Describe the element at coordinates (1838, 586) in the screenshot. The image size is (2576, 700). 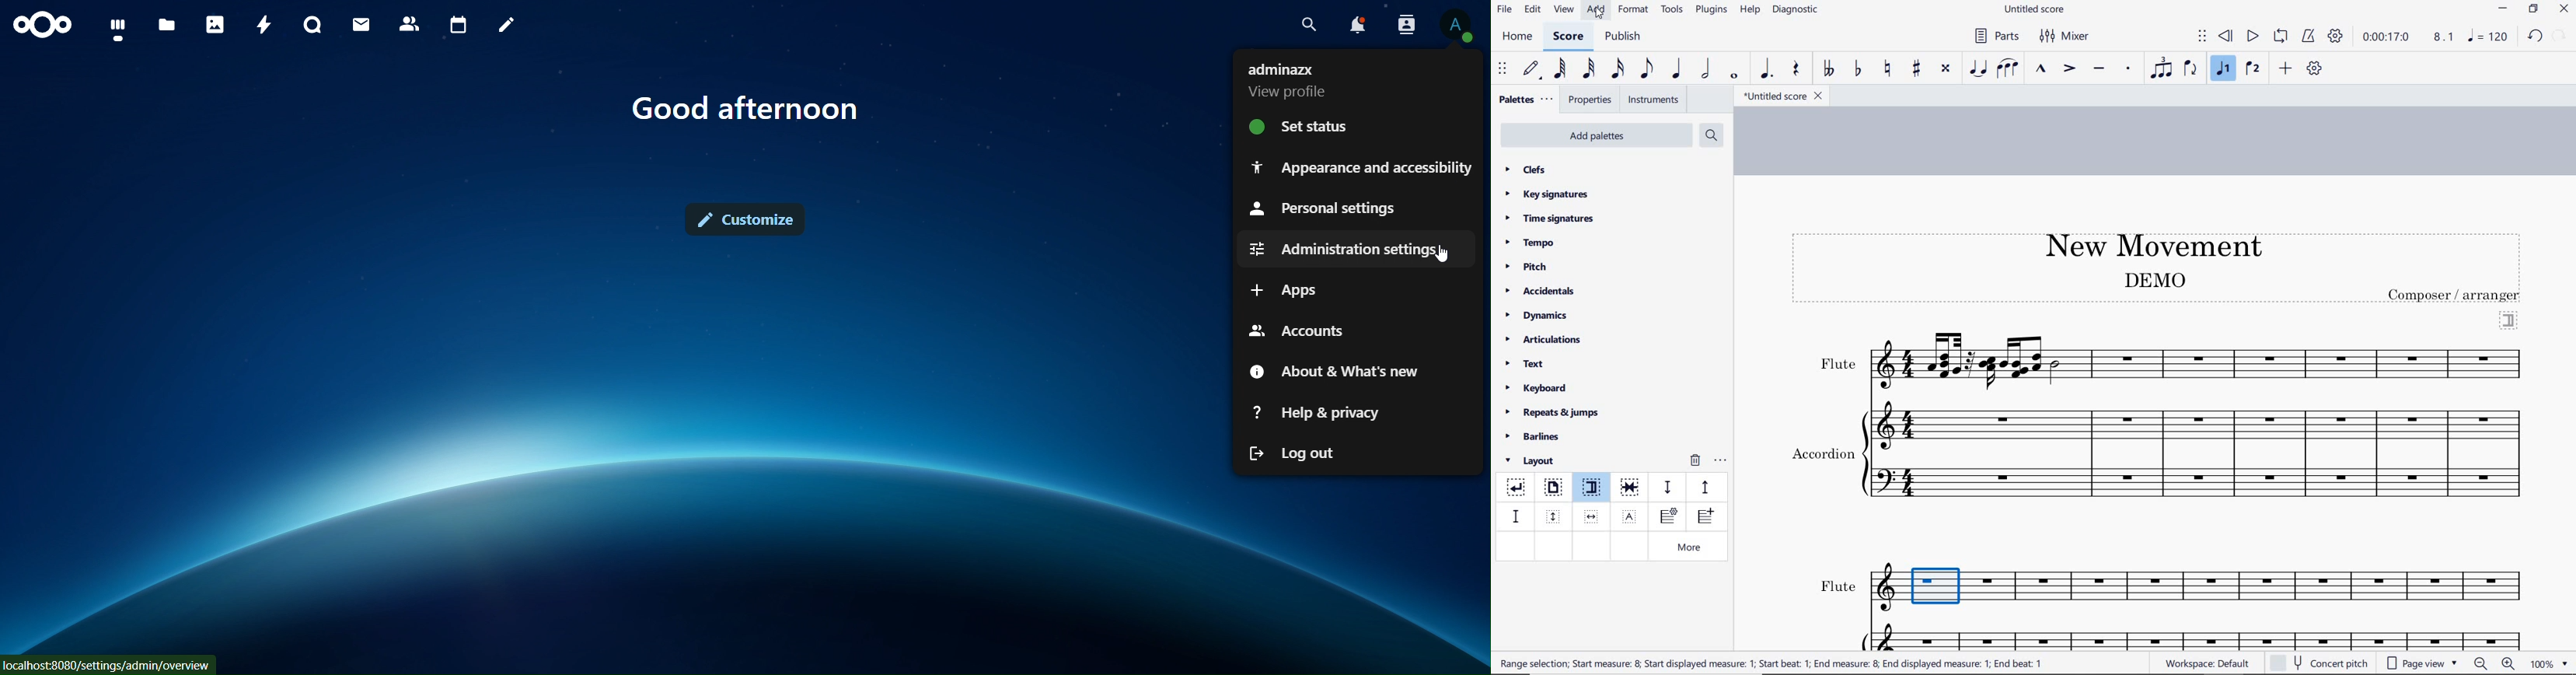
I see `text` at that location.